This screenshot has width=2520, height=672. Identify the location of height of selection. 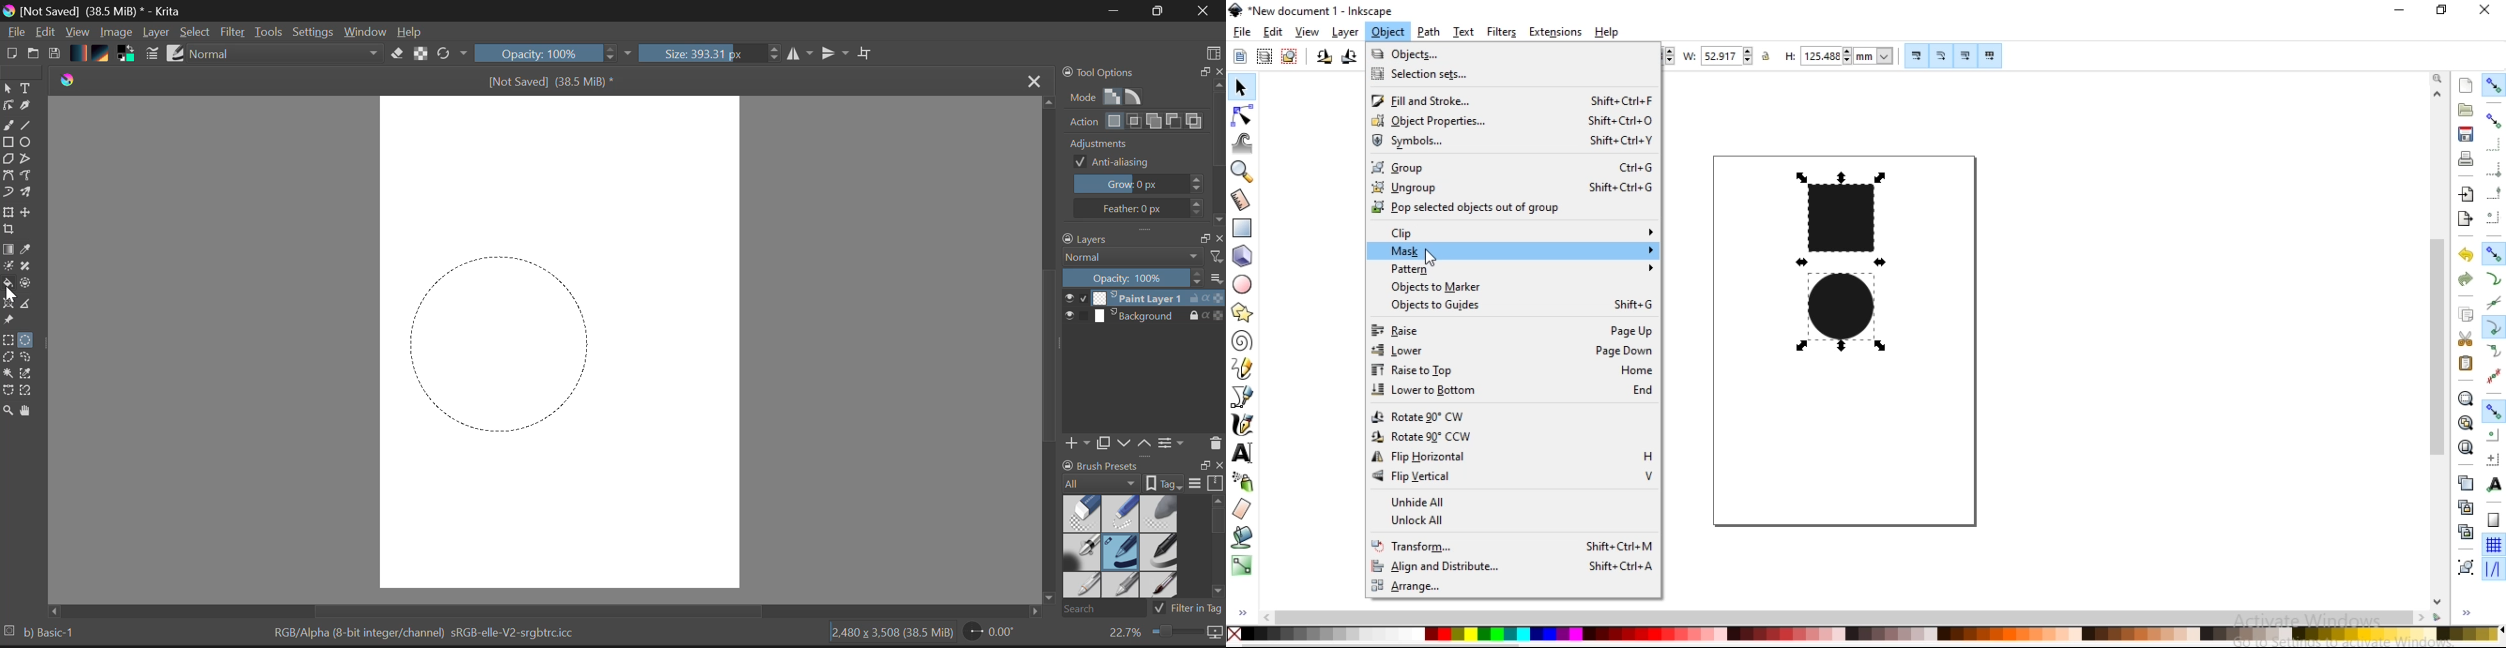
(1837, 54).